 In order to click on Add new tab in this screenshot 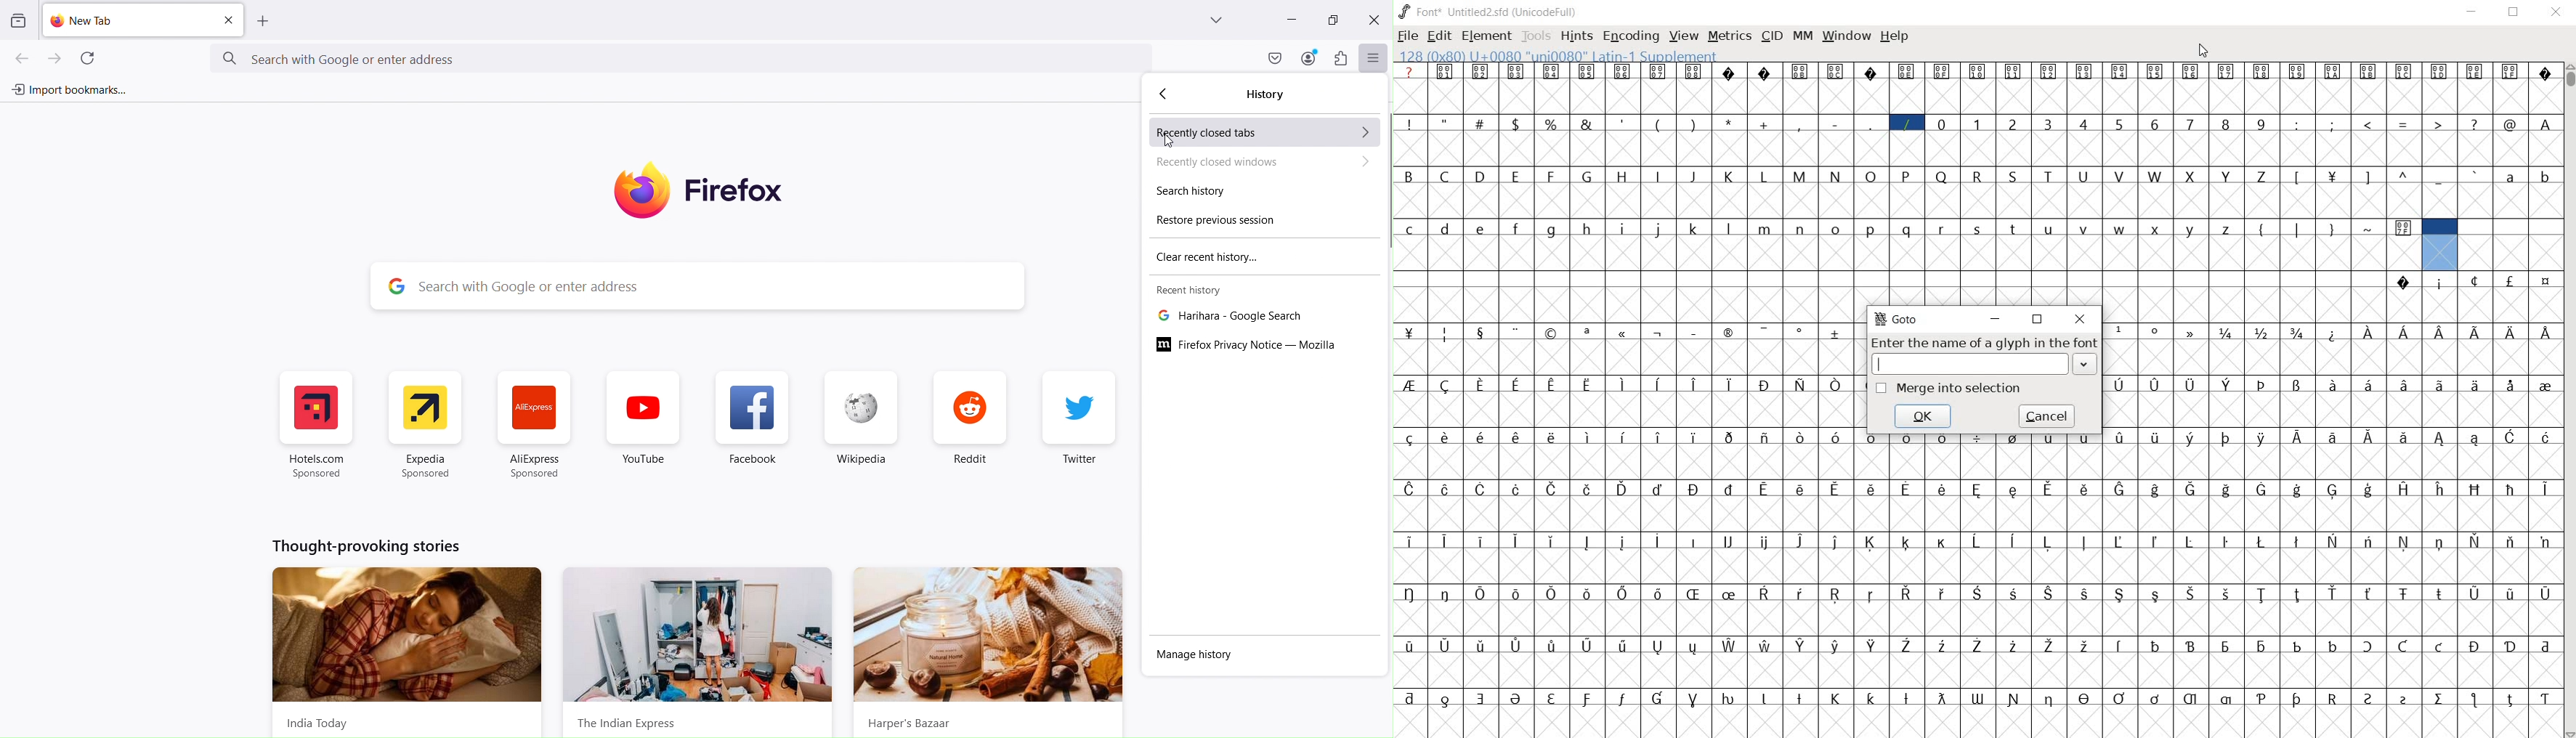, I will do `click(129, 20)`.